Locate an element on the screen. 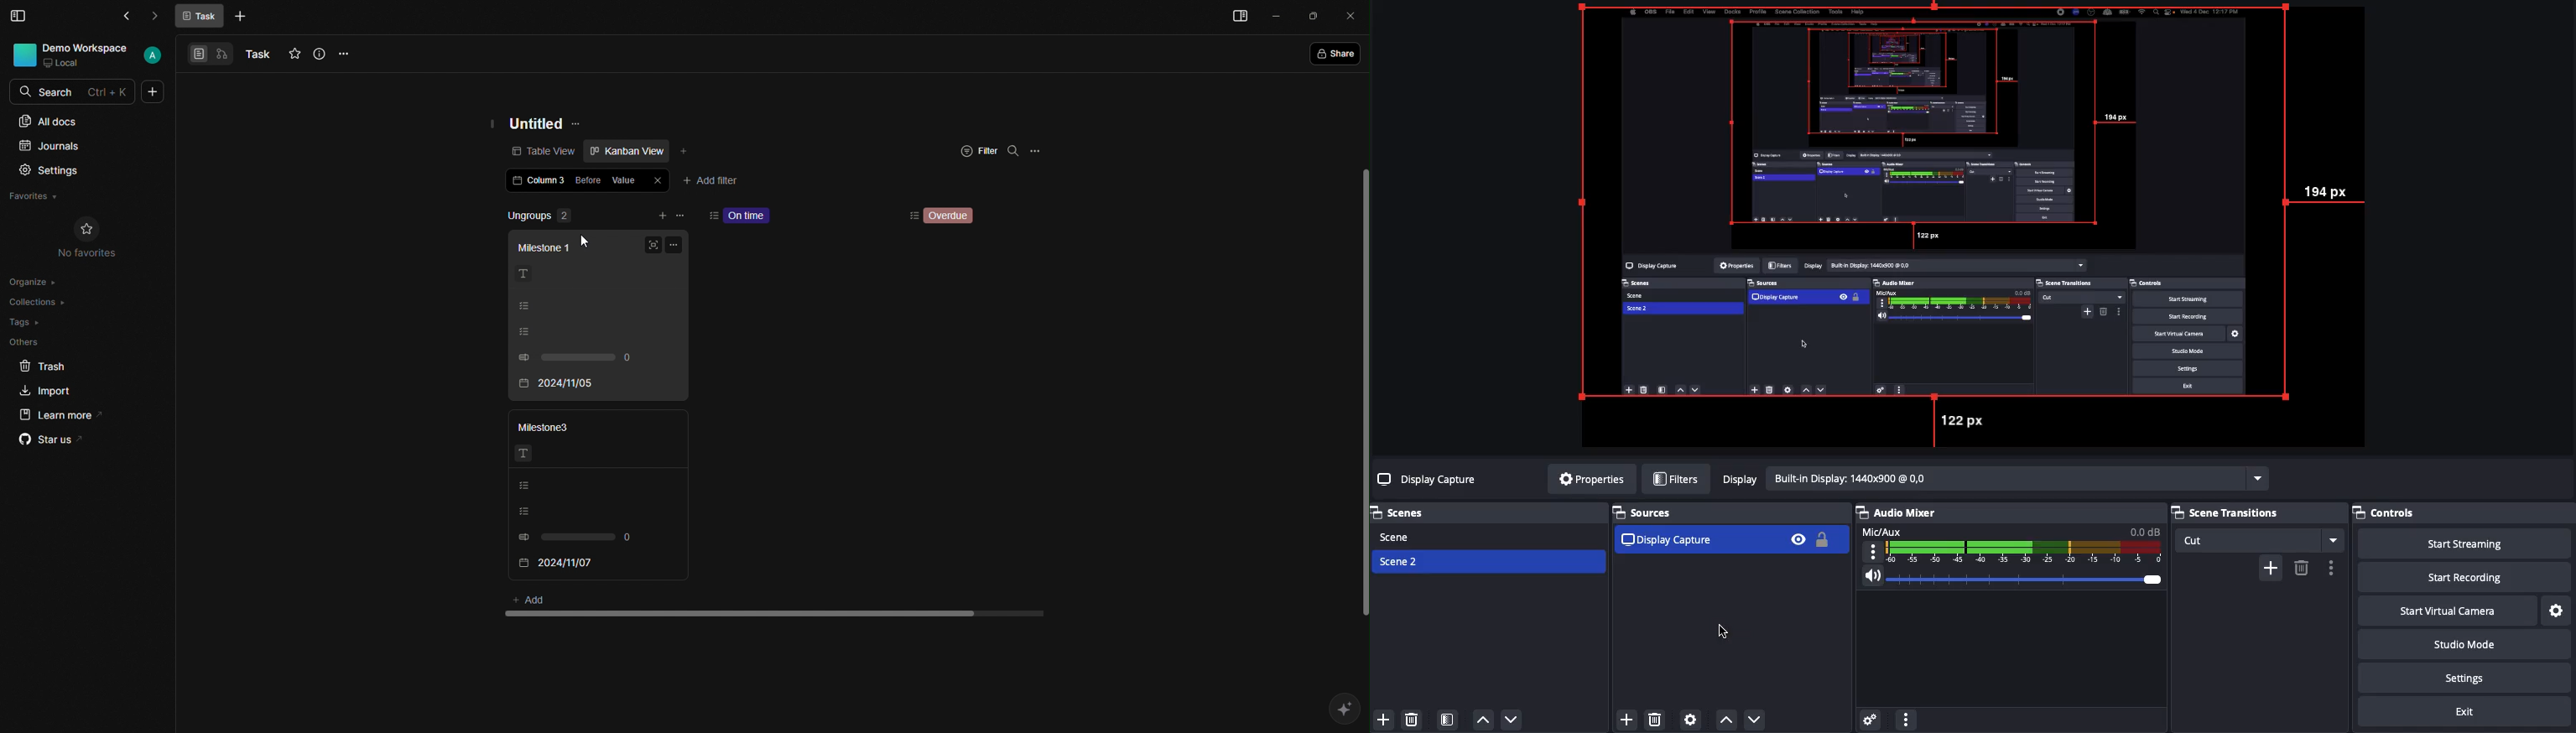 Image resolution: width=2576 pixels, height=756 pixels. Settings is located at coordinates (2555, 608).